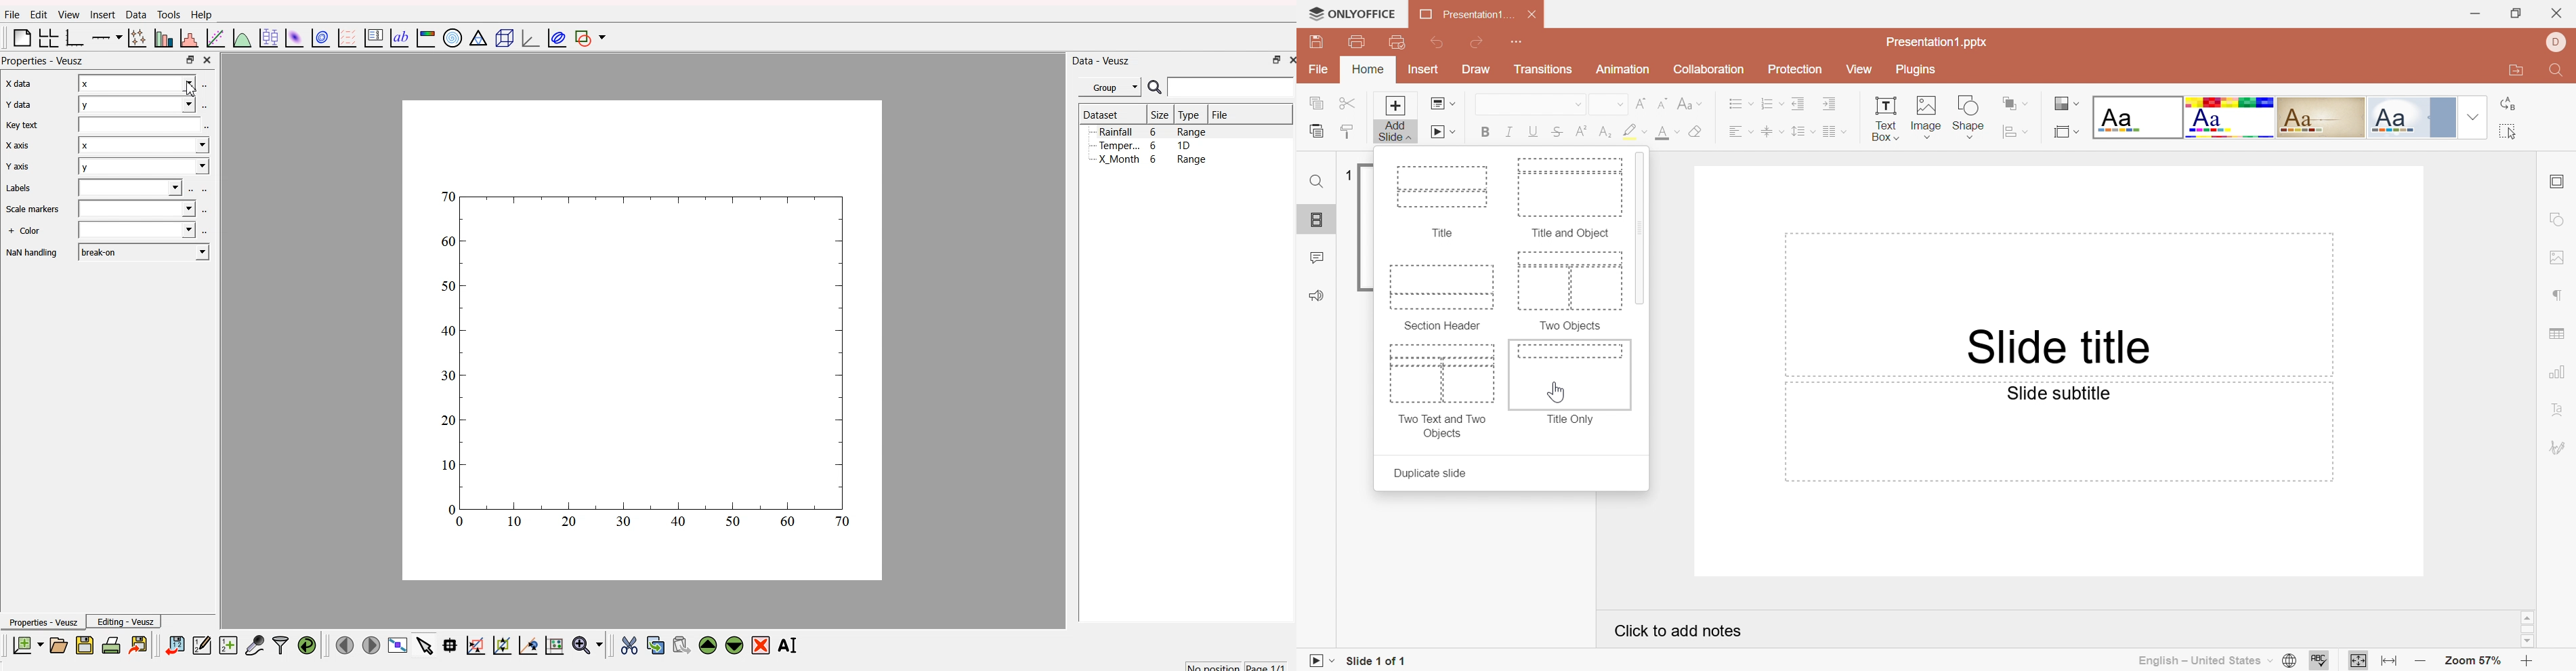 Image resolution: width=2576 pixels, height=672 pixels. I want to click on Two Text and Two Objects, so click(1441, 391).